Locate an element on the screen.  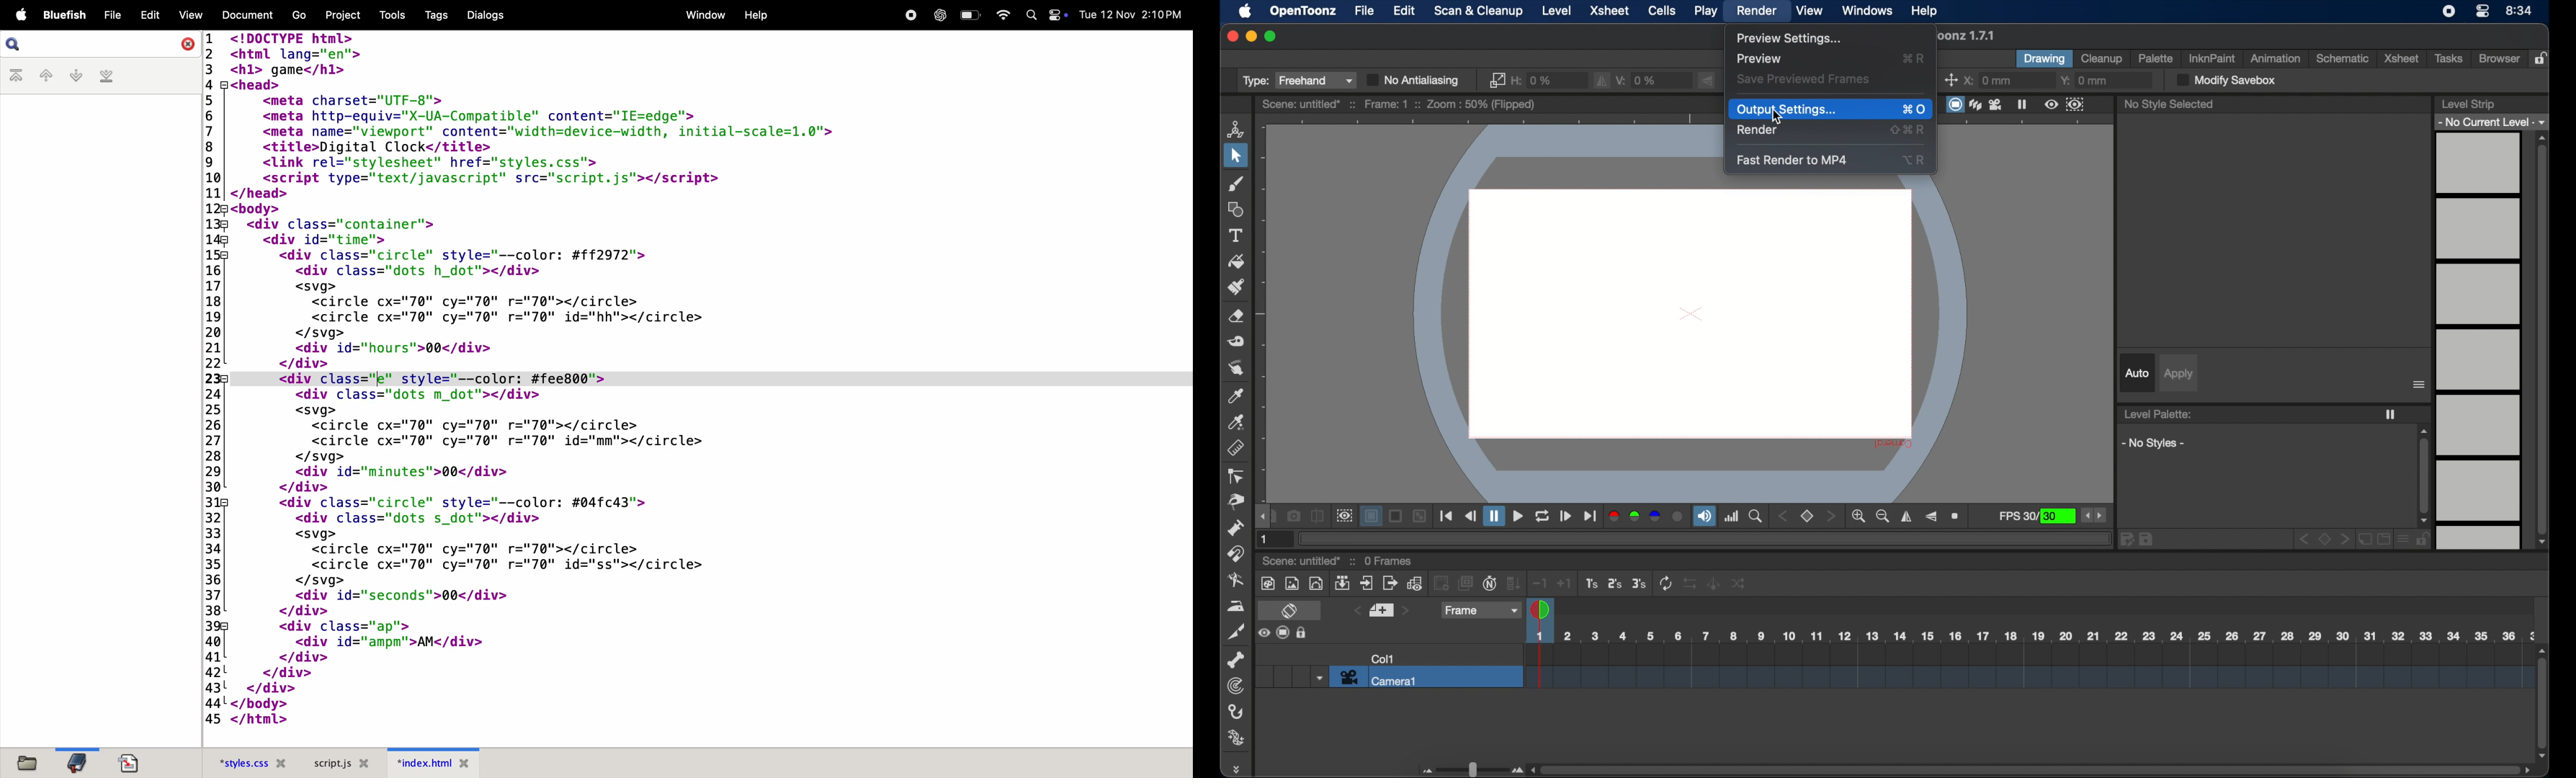
 is located at coordinates (1442, 583).